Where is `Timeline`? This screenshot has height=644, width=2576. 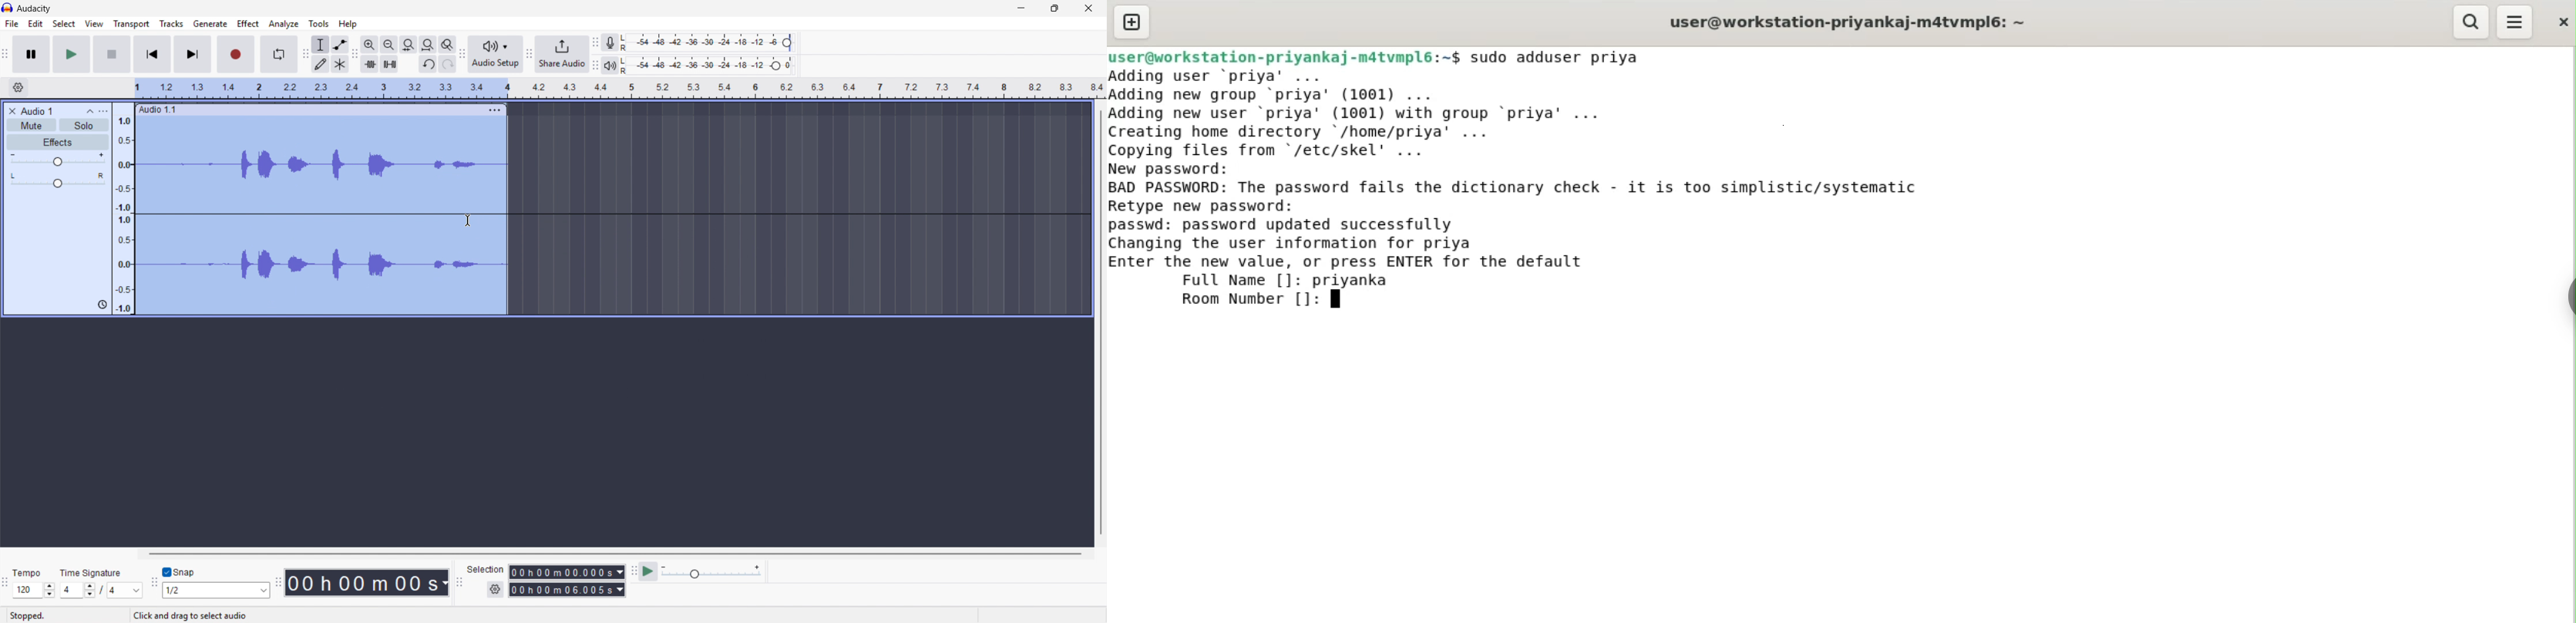 Timeline is located at coordinates (620, 88).